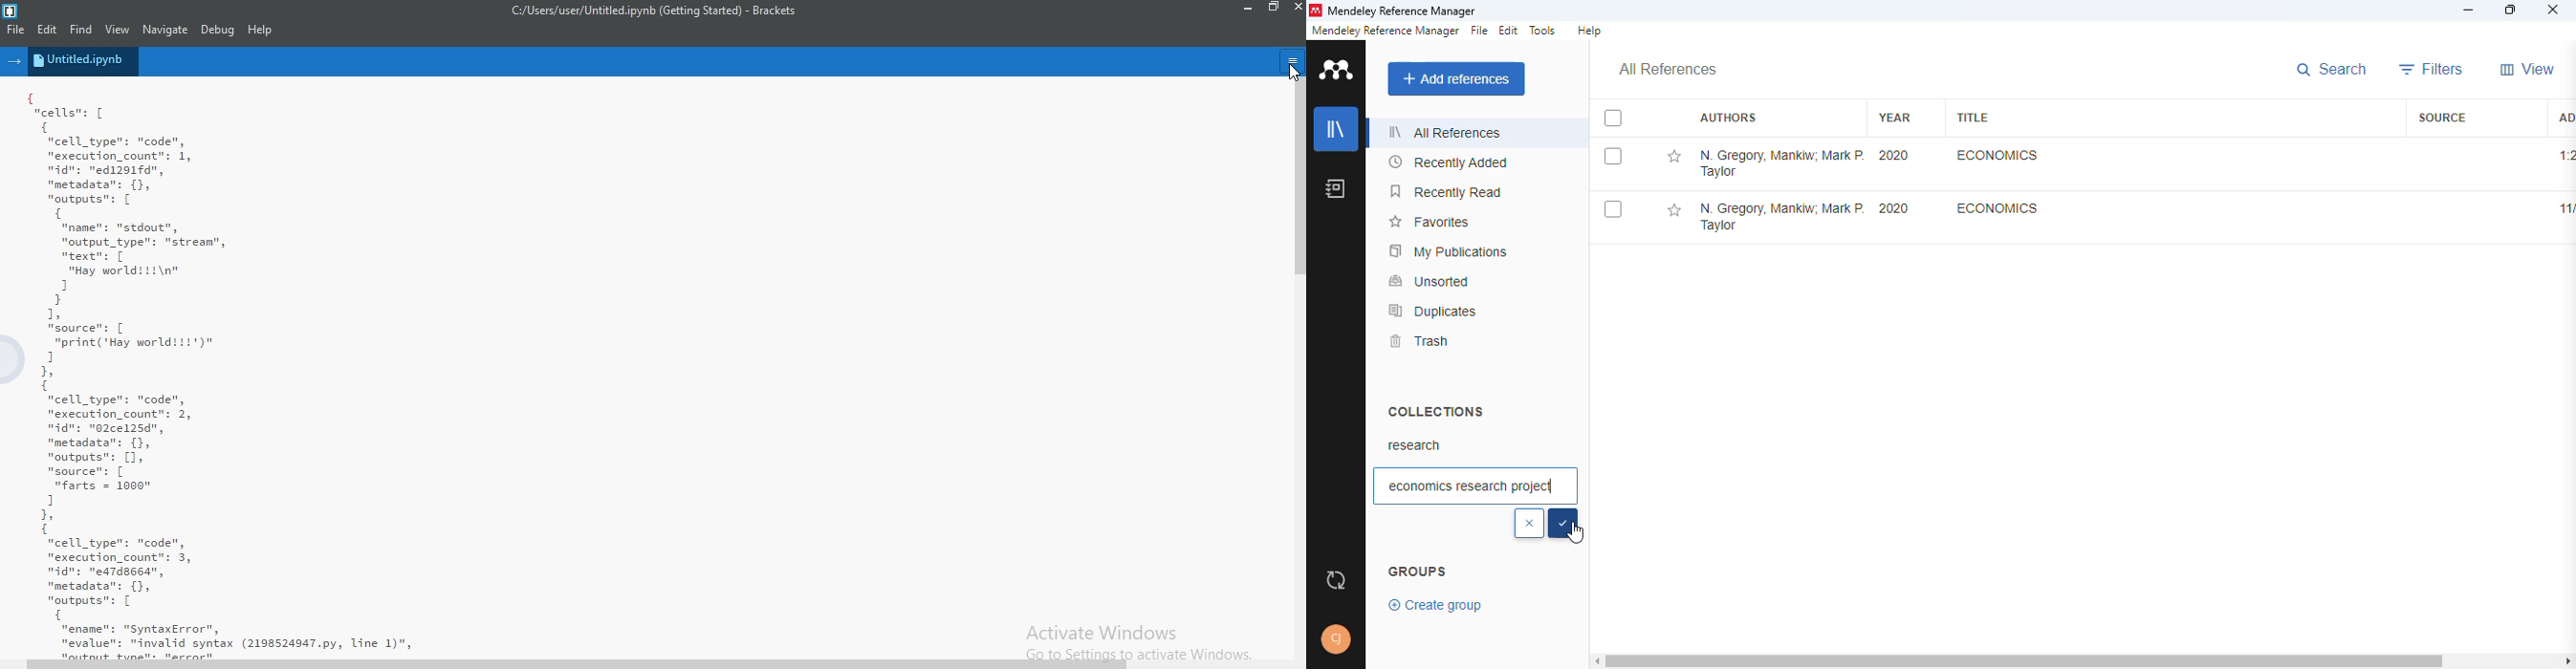 The height and width of the screenshot is (672, 2576). I want to click on search, so click(2334, 71).